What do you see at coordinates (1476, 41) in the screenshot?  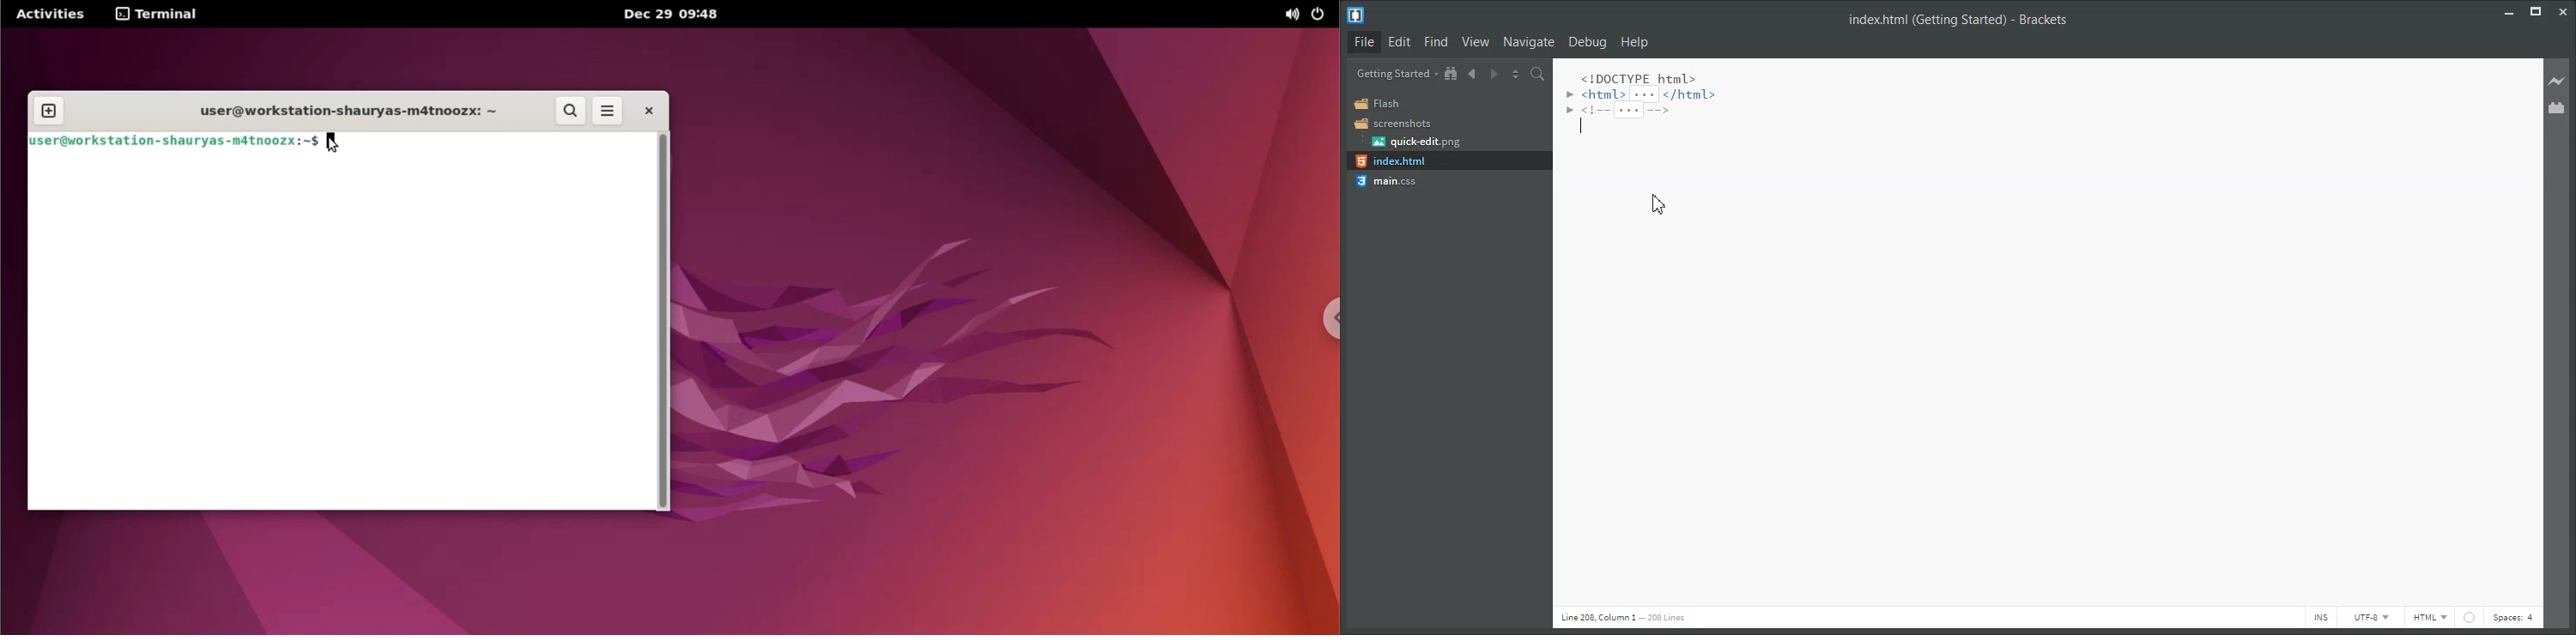 I see `View` at bounding box center [1476, 41].